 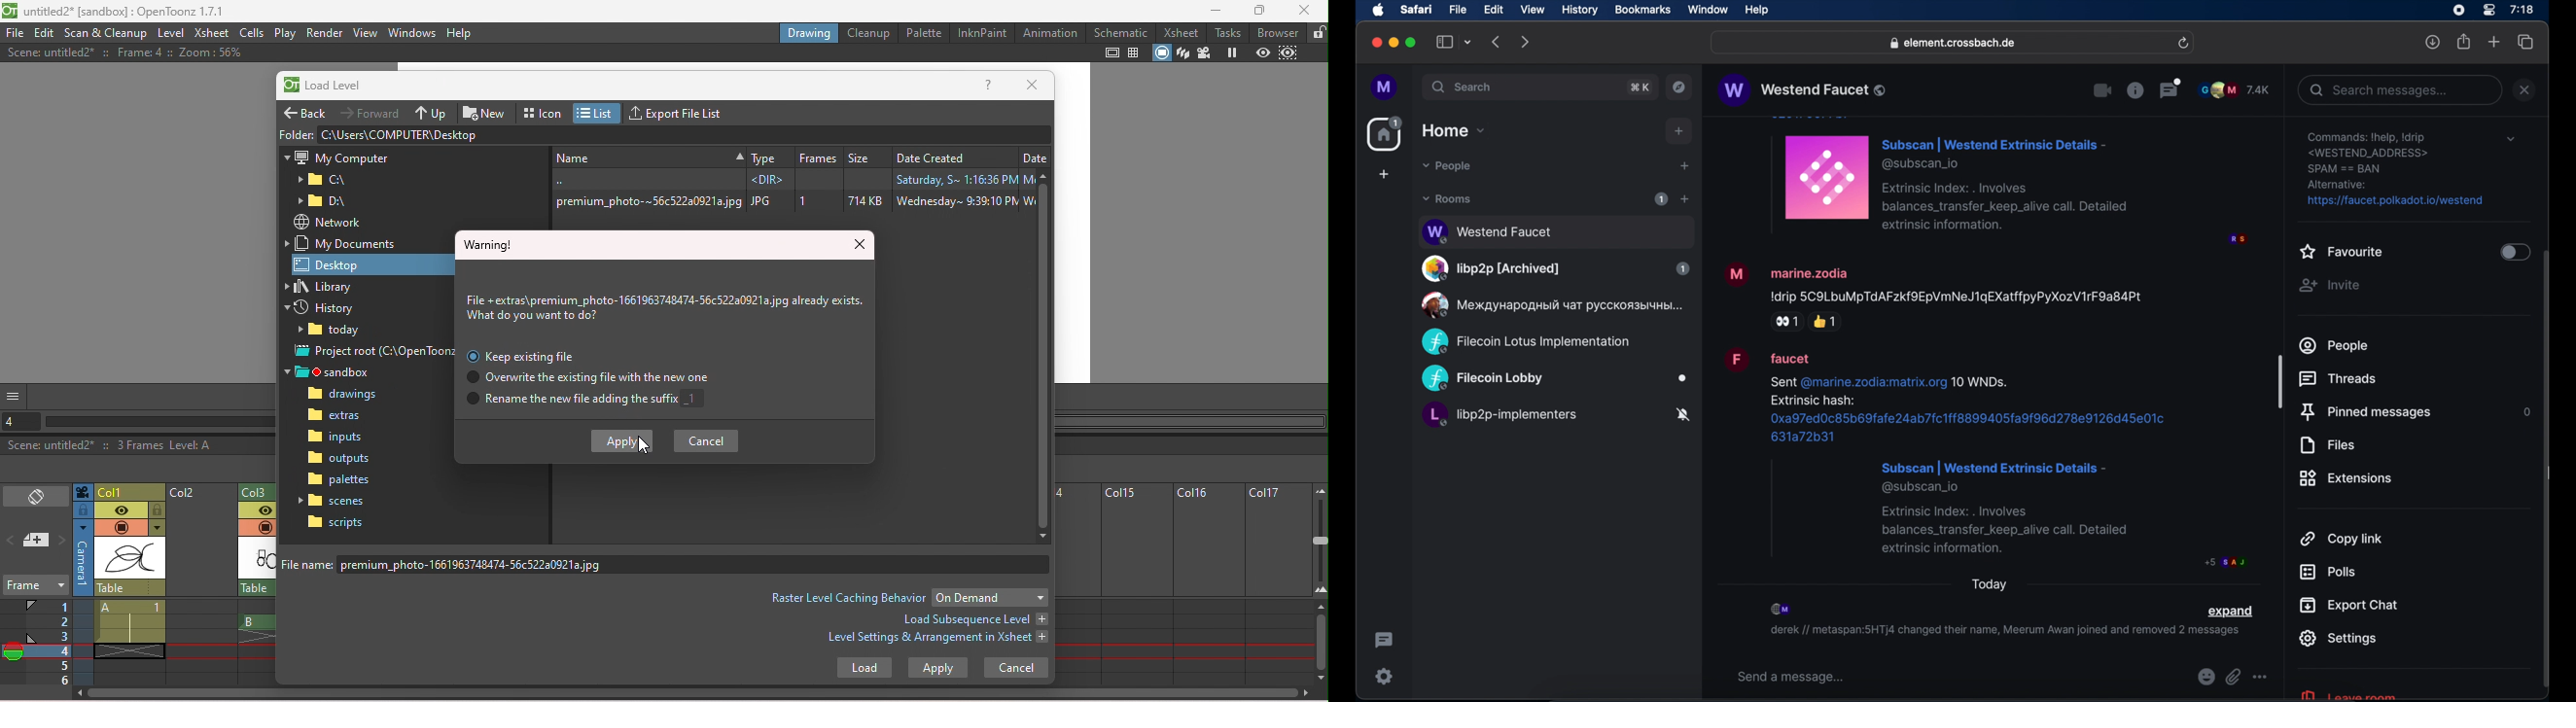 I want to click on safari, so click(x=1415, y=9).